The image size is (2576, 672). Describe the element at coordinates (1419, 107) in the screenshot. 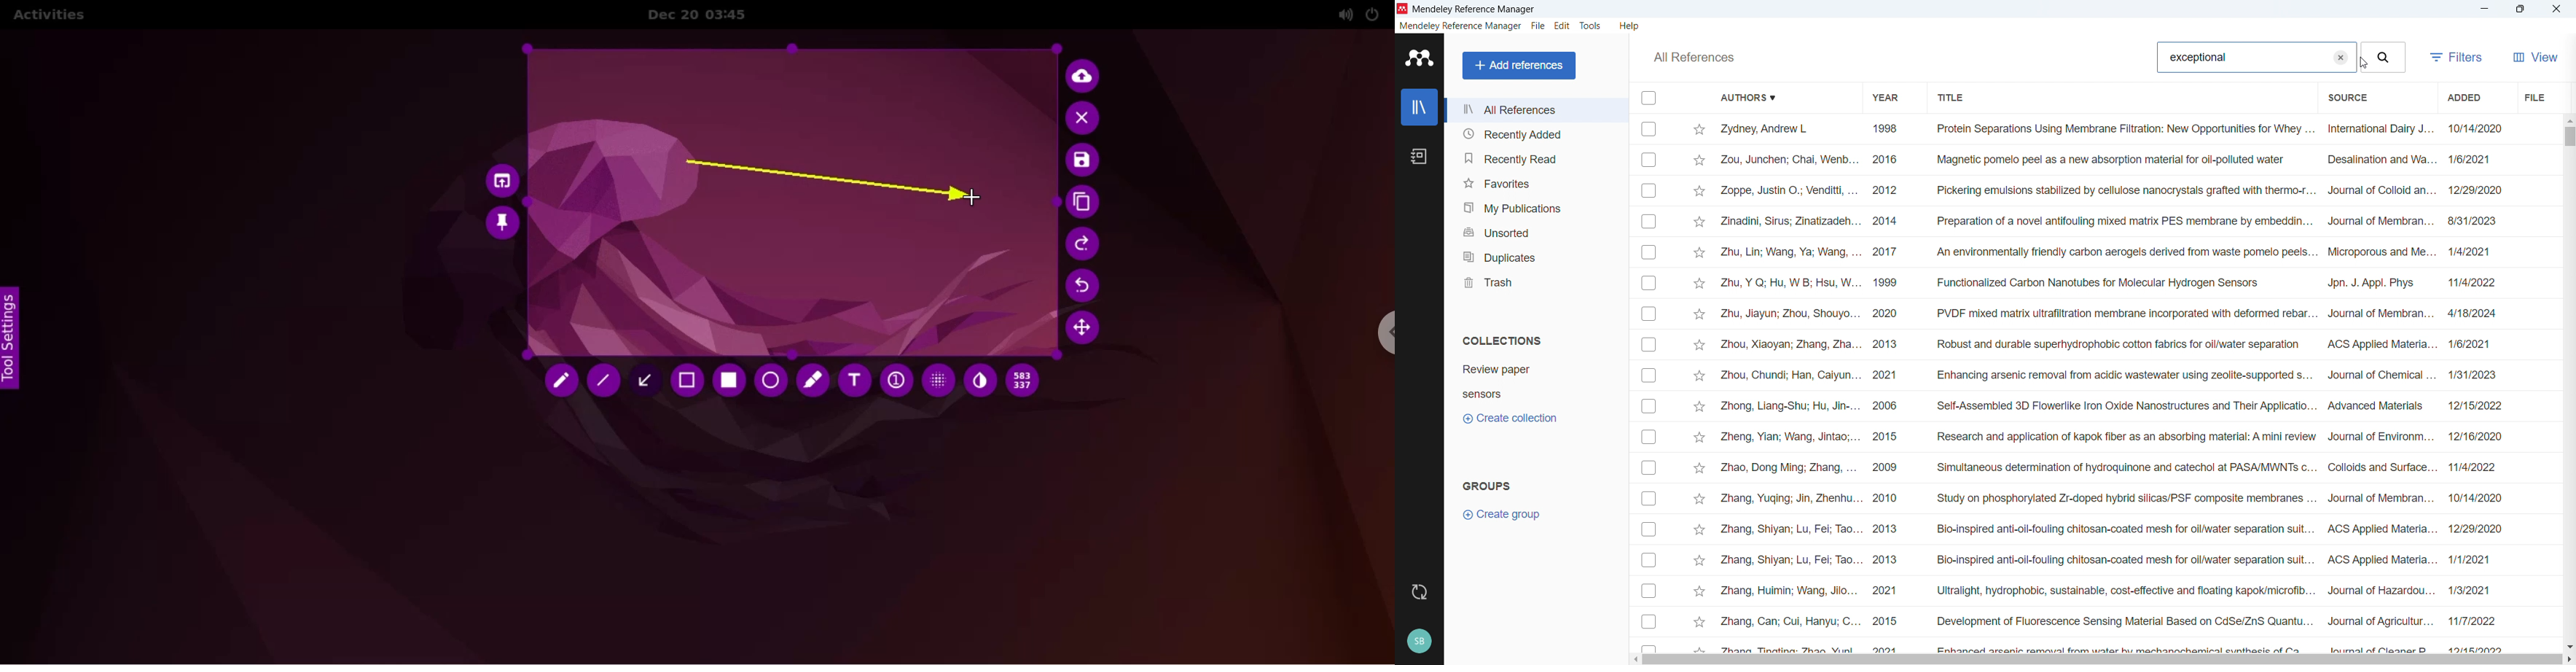

I see `library` at that location.